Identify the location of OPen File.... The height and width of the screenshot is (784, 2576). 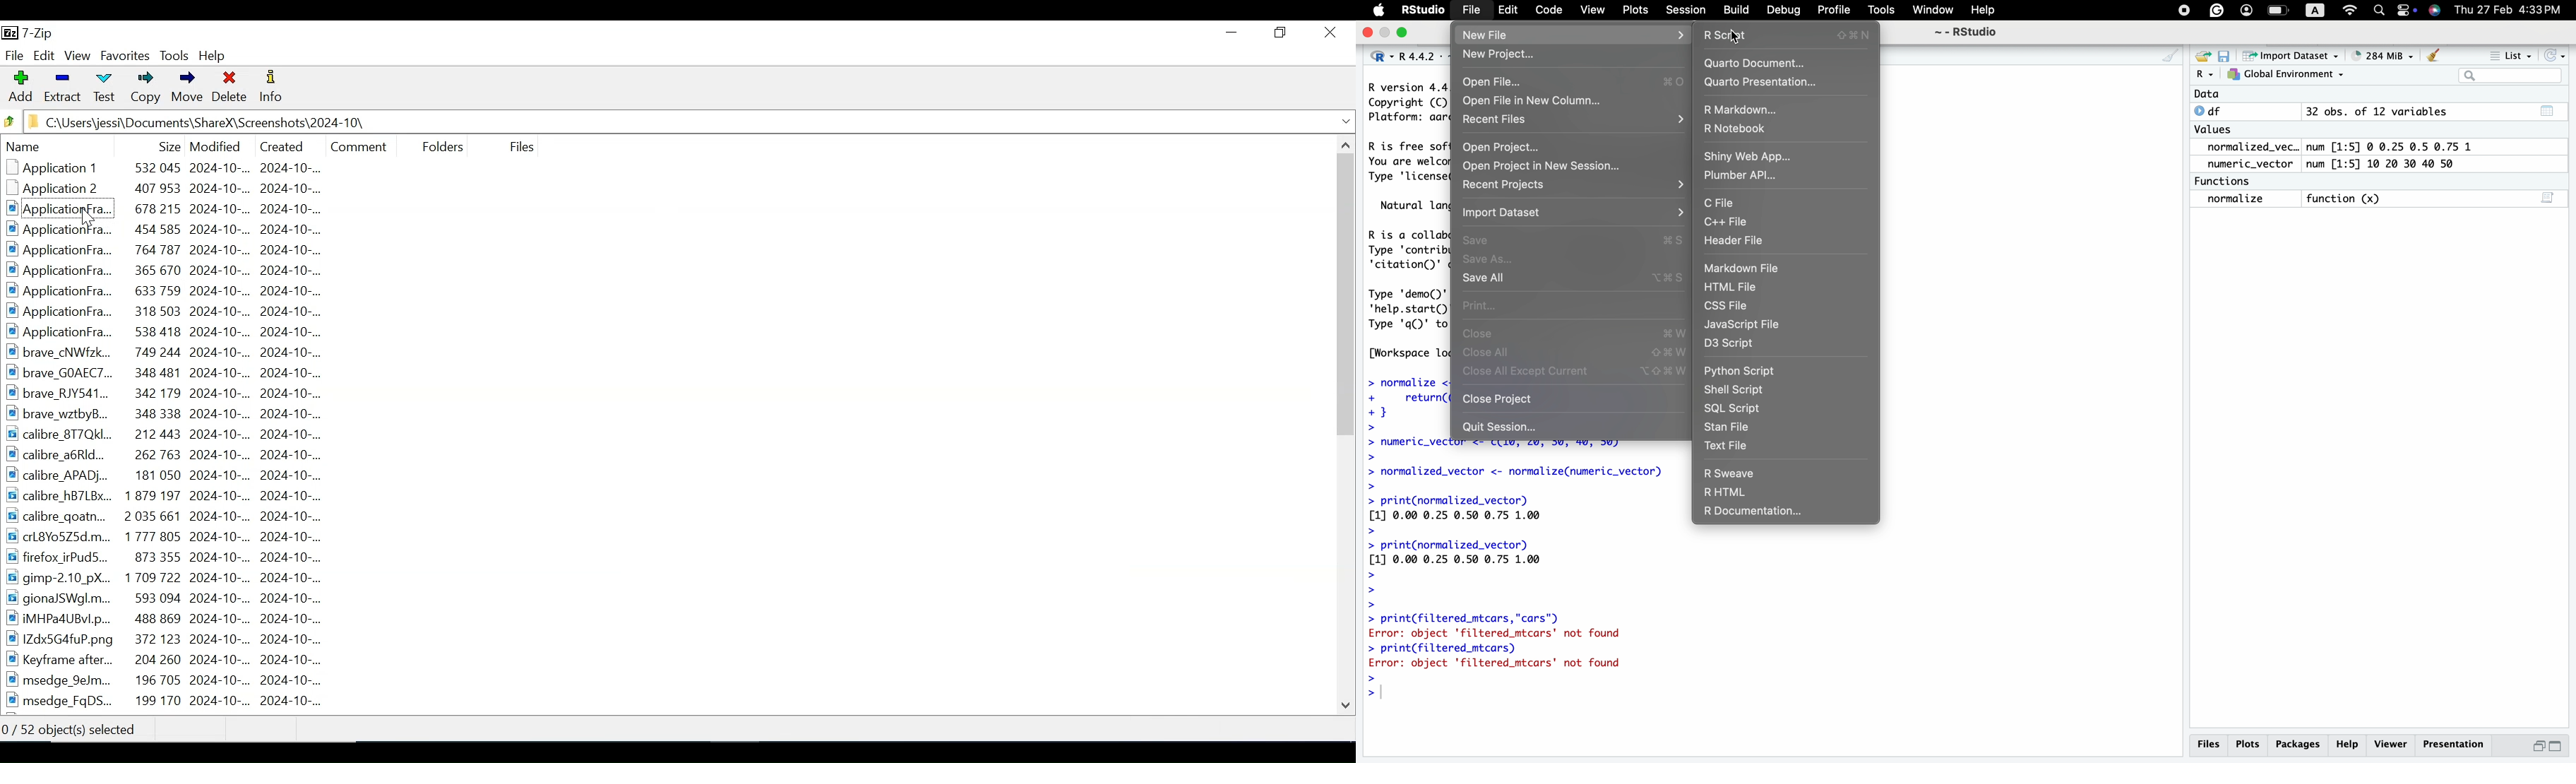
(1570, 82).